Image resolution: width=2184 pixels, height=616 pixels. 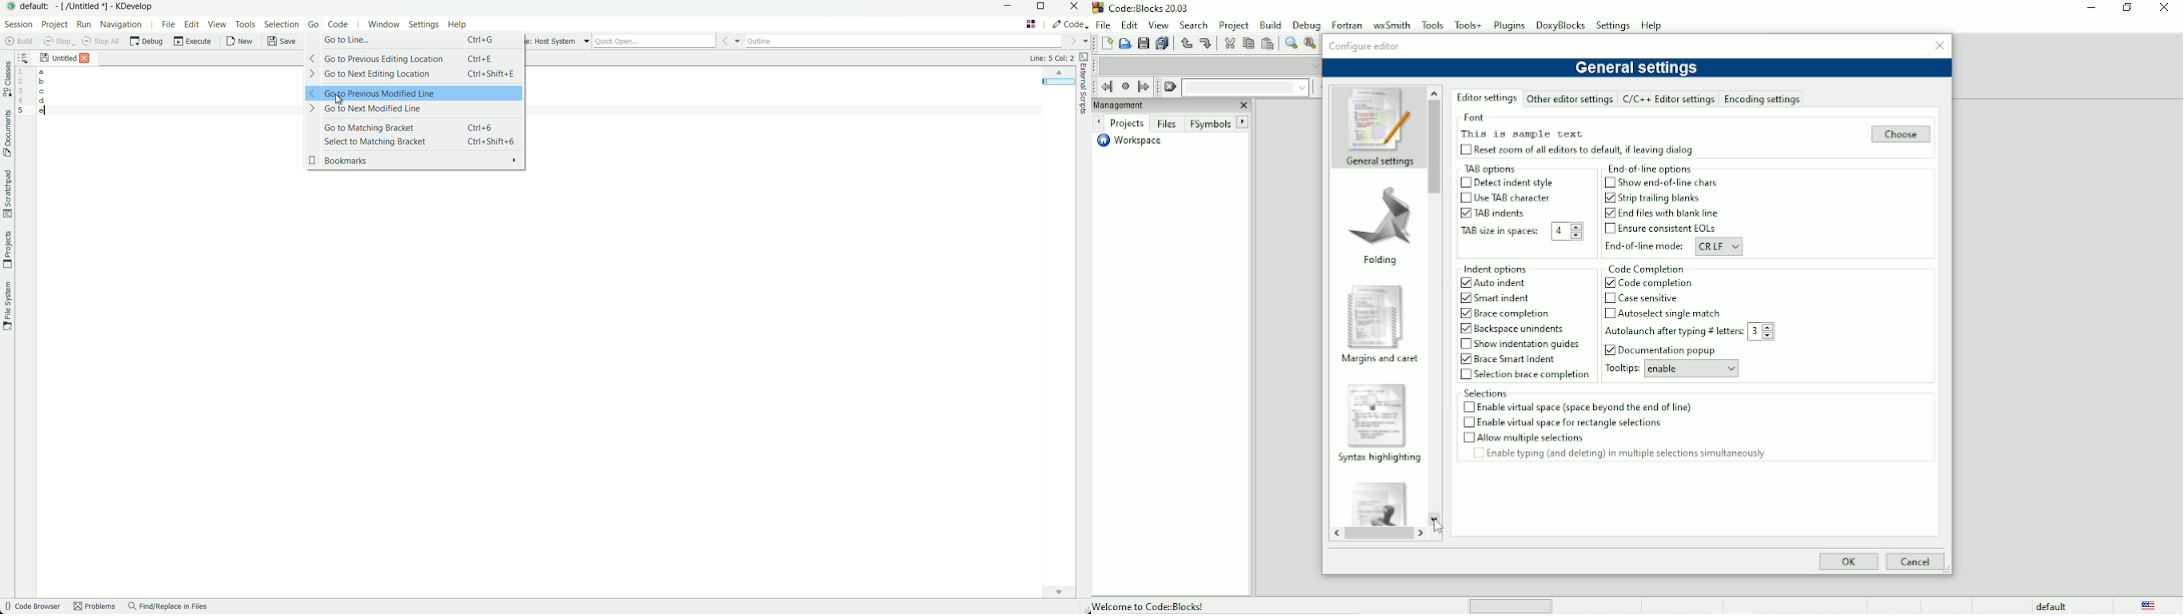 What do you see at coordinates (1150, 605) in the screenshot?
I see `Welcome to Code:Blocks ` at bounding box center [1150, 605].